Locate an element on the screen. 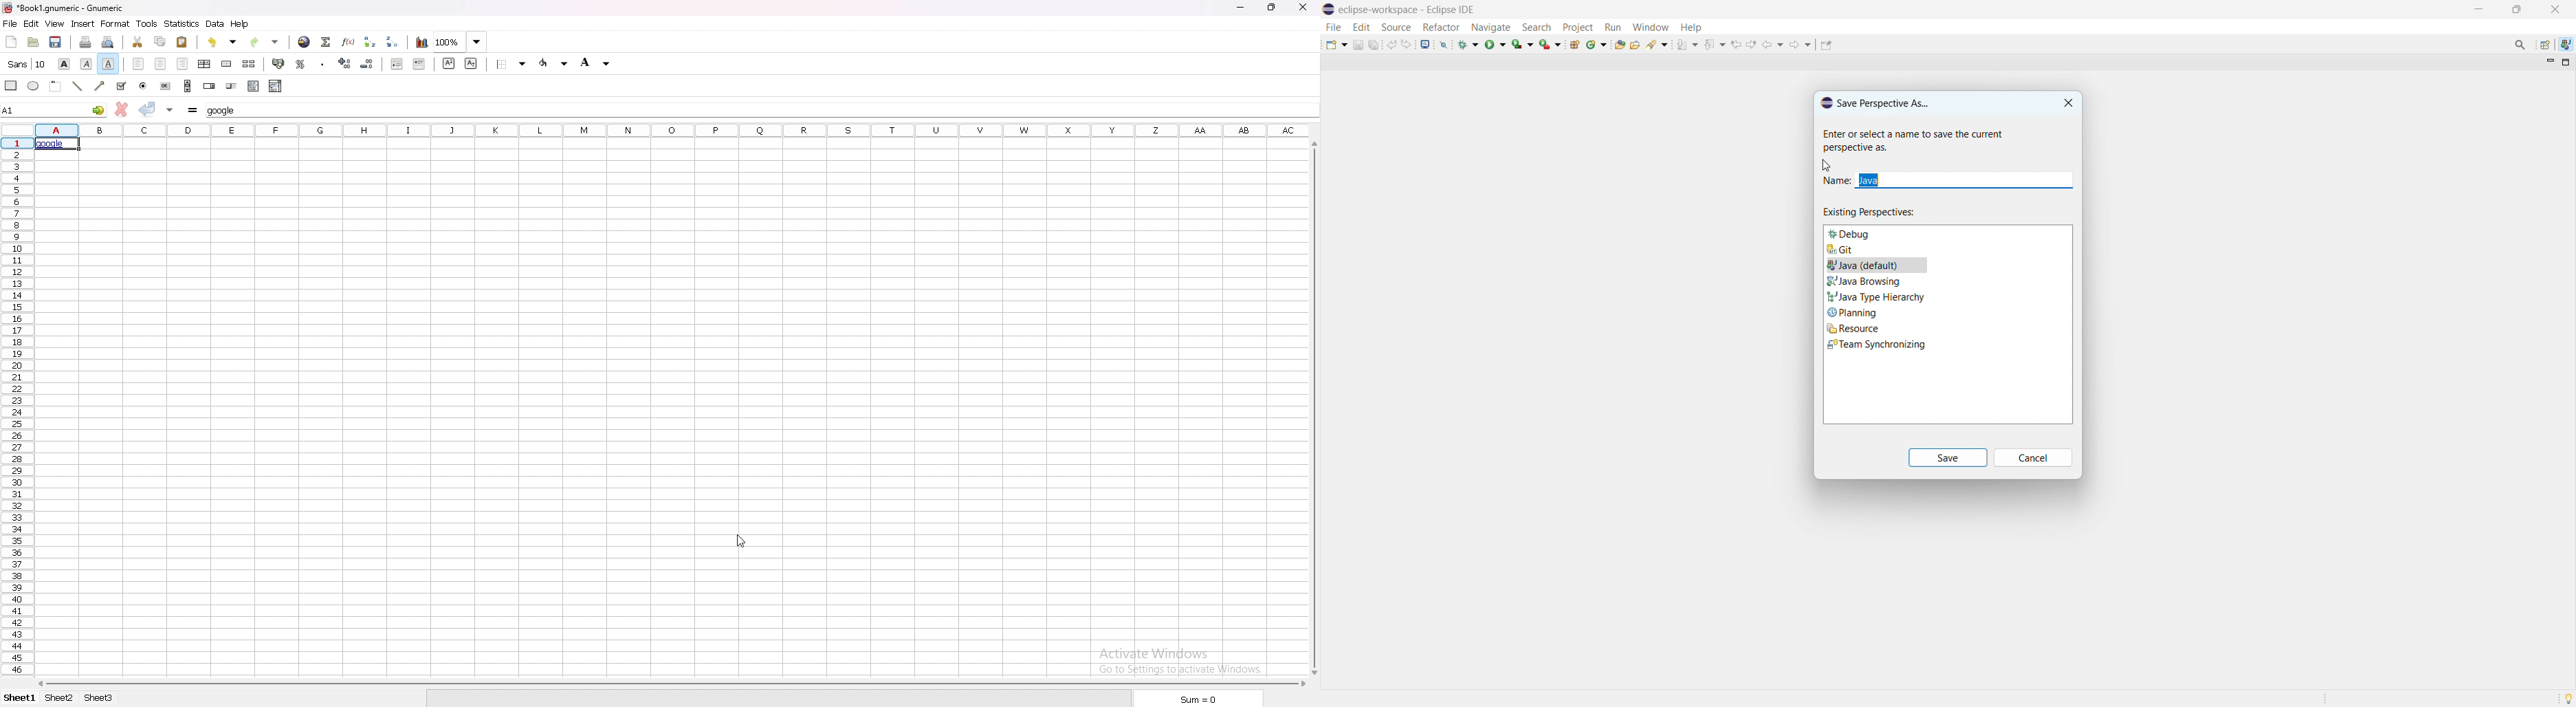 The width and height of the screenshot is (2576, 728). Java (default) is located at coordinates (1948, 264).